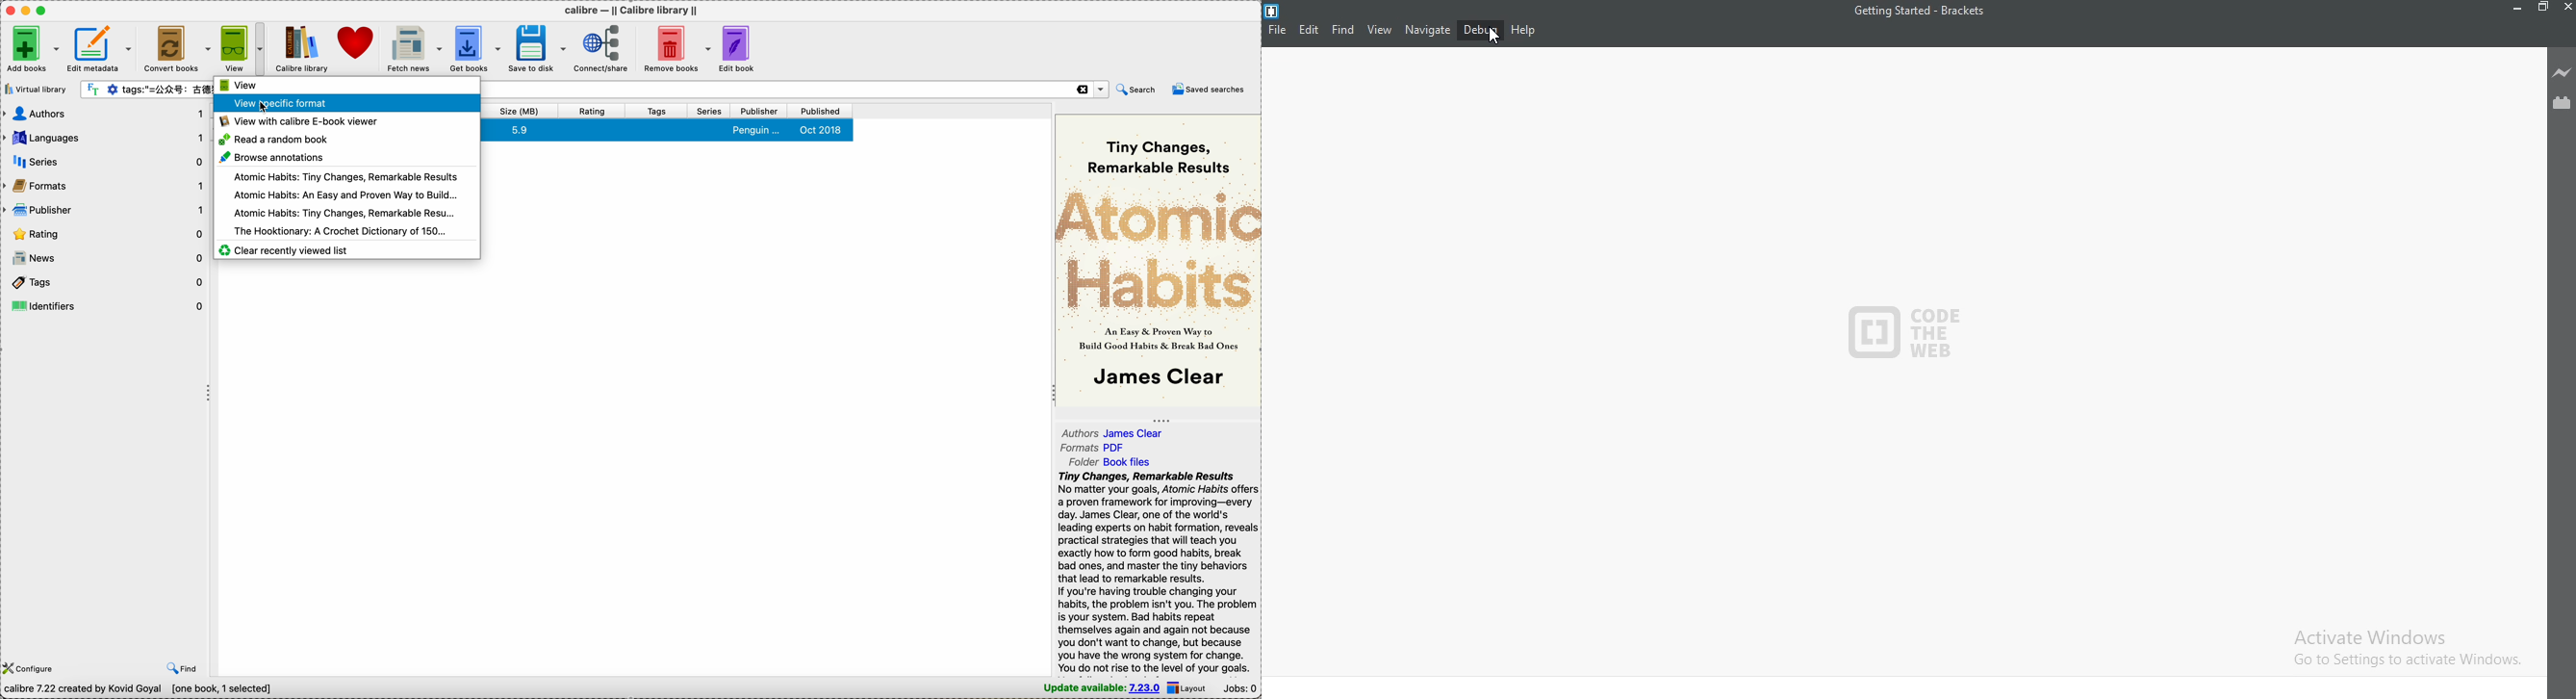 This screenshot has height=700, width=2576. Describe the element at coordinates (414, 47) in the screenshot. I see `fetch news` at that location.